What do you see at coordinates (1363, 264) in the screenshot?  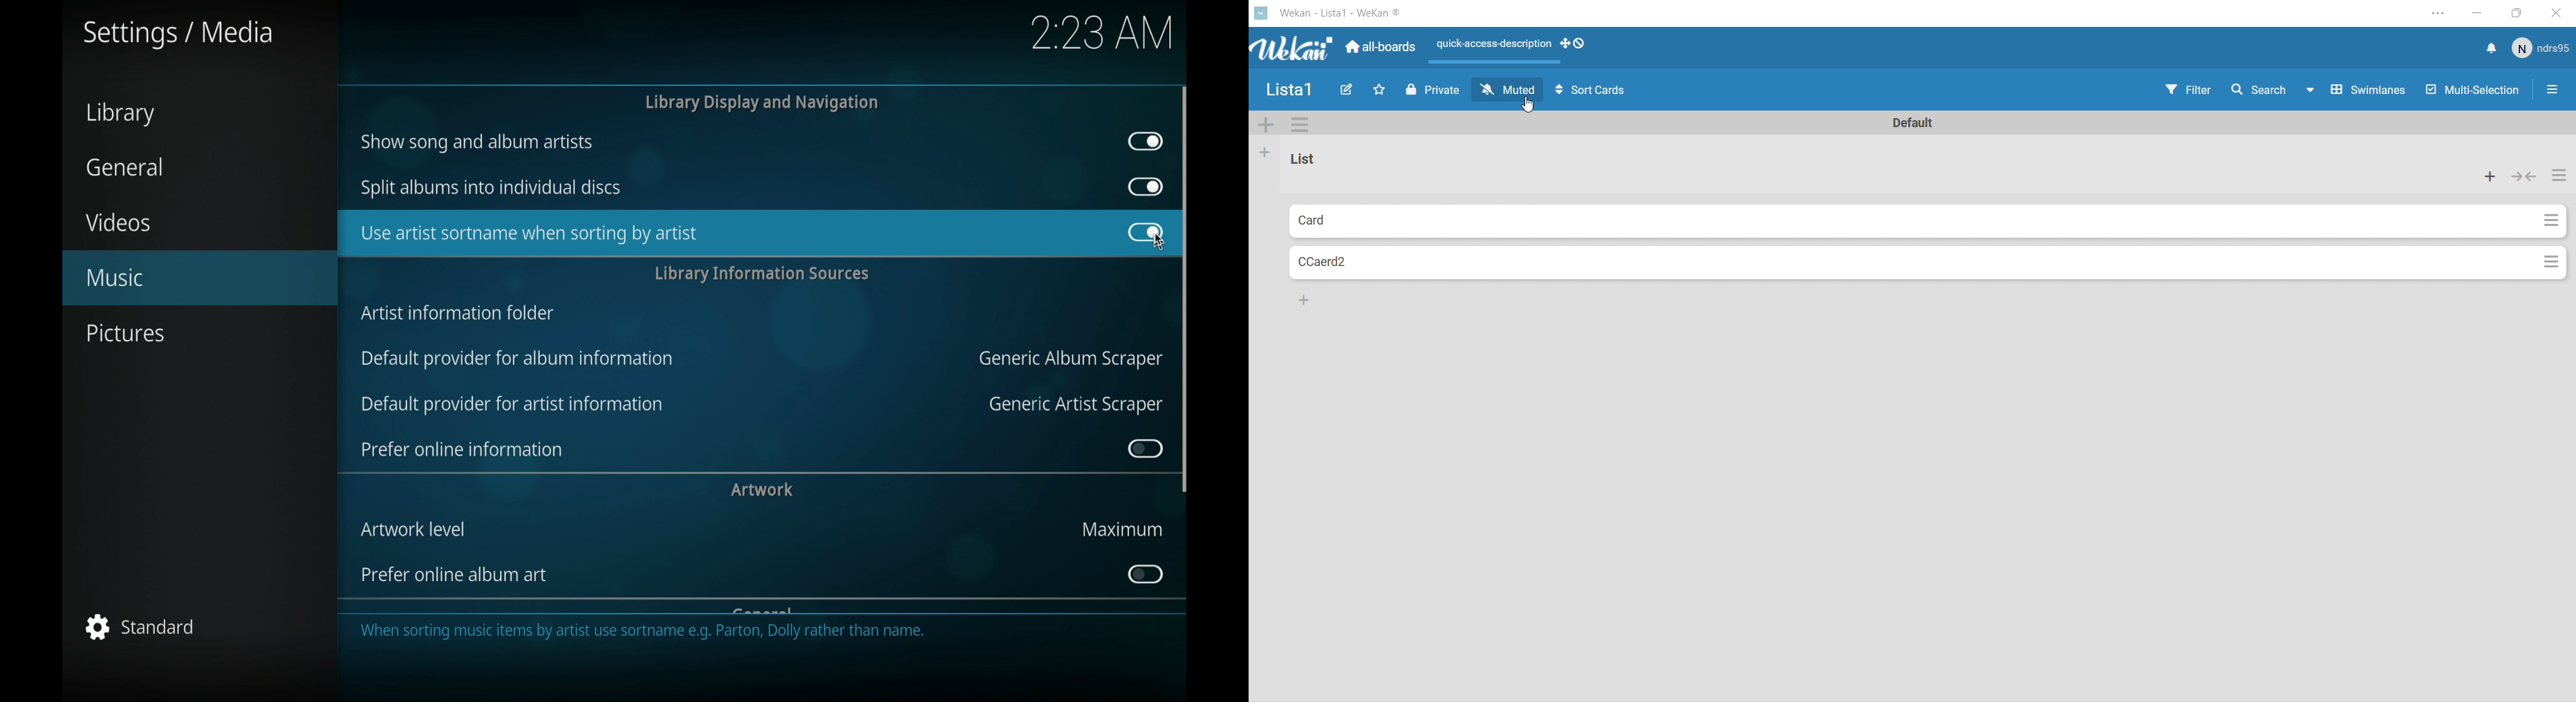 I see `Card2` at bounding box center [1363, 264].